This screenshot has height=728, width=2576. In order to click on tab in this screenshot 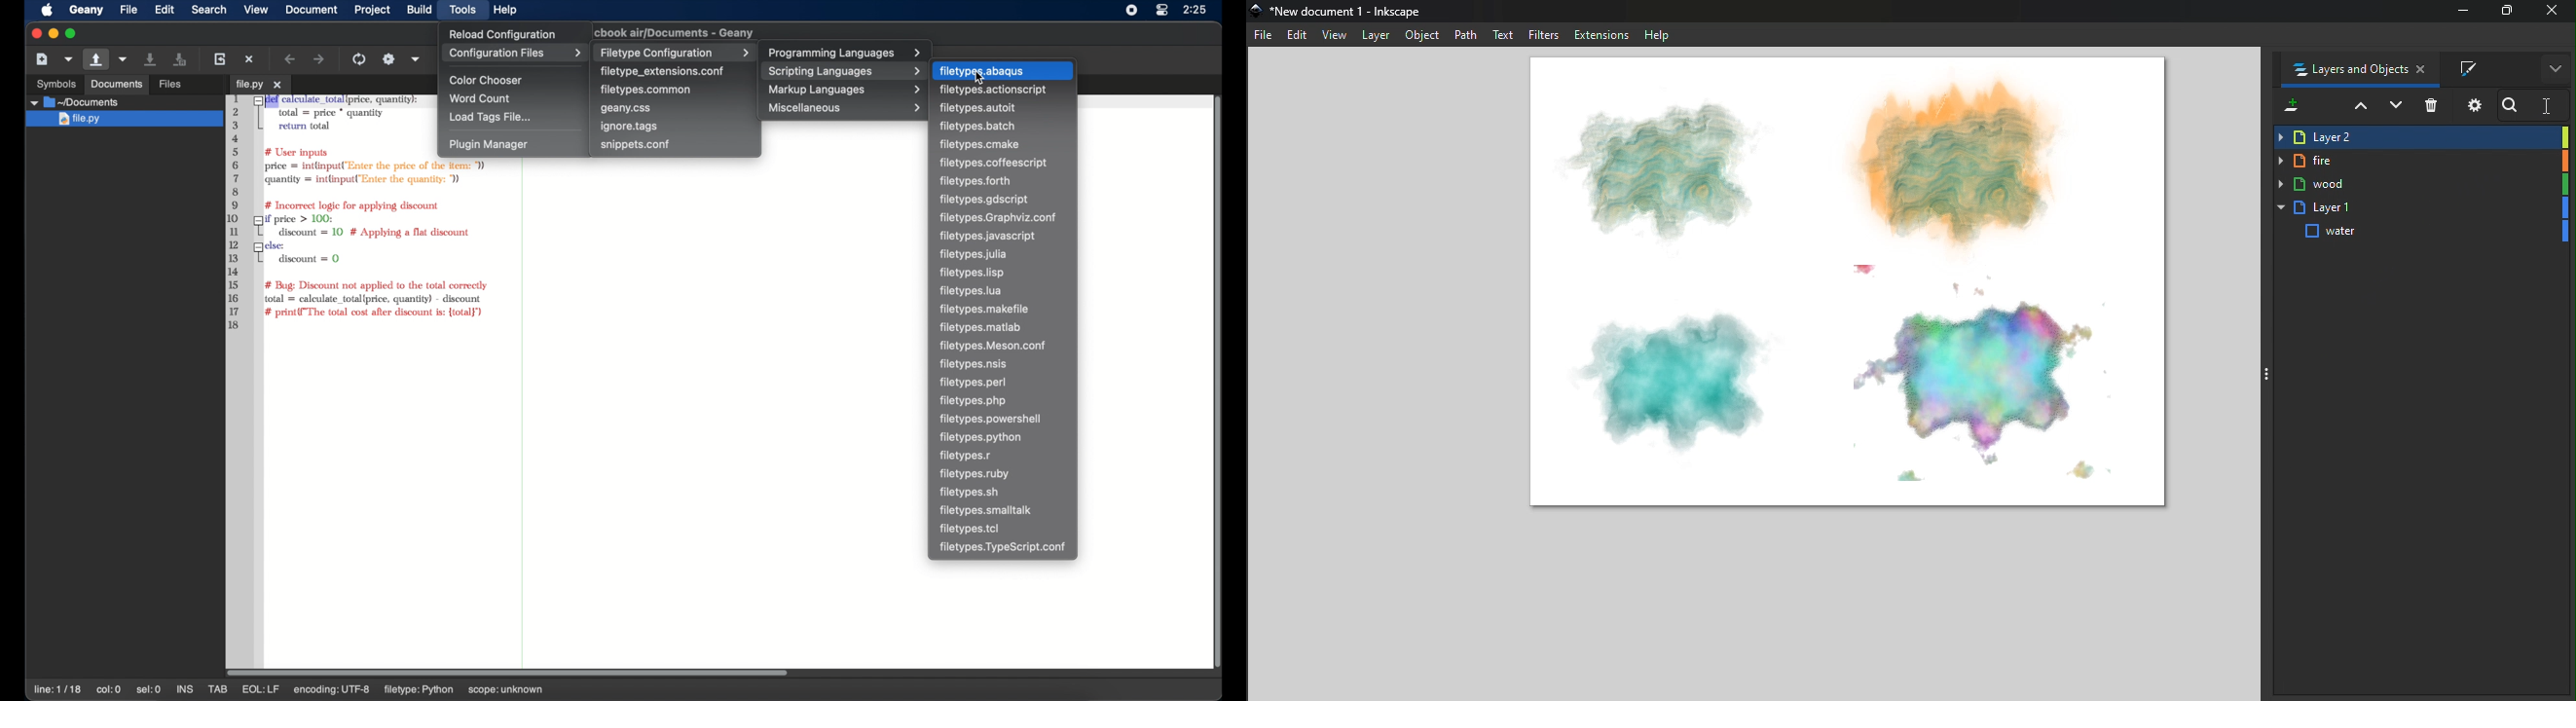, I will do `click(219, 689)`.